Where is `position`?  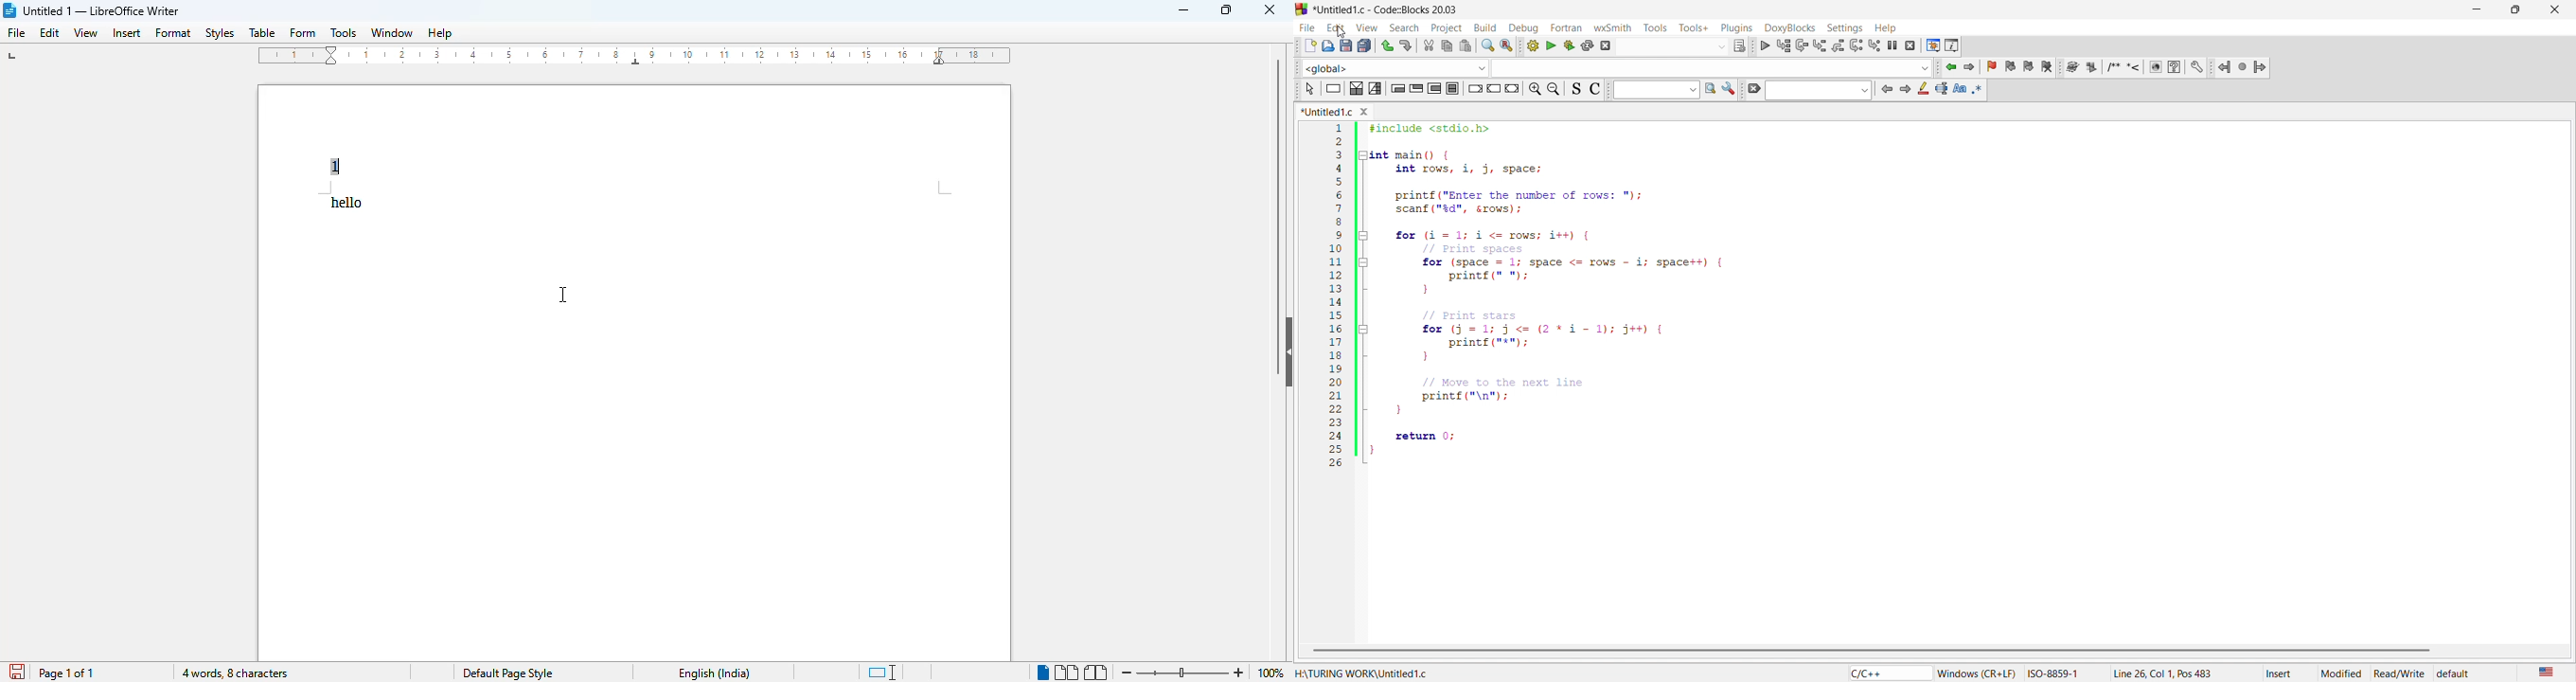
position is located at coordinates (2175, 672).